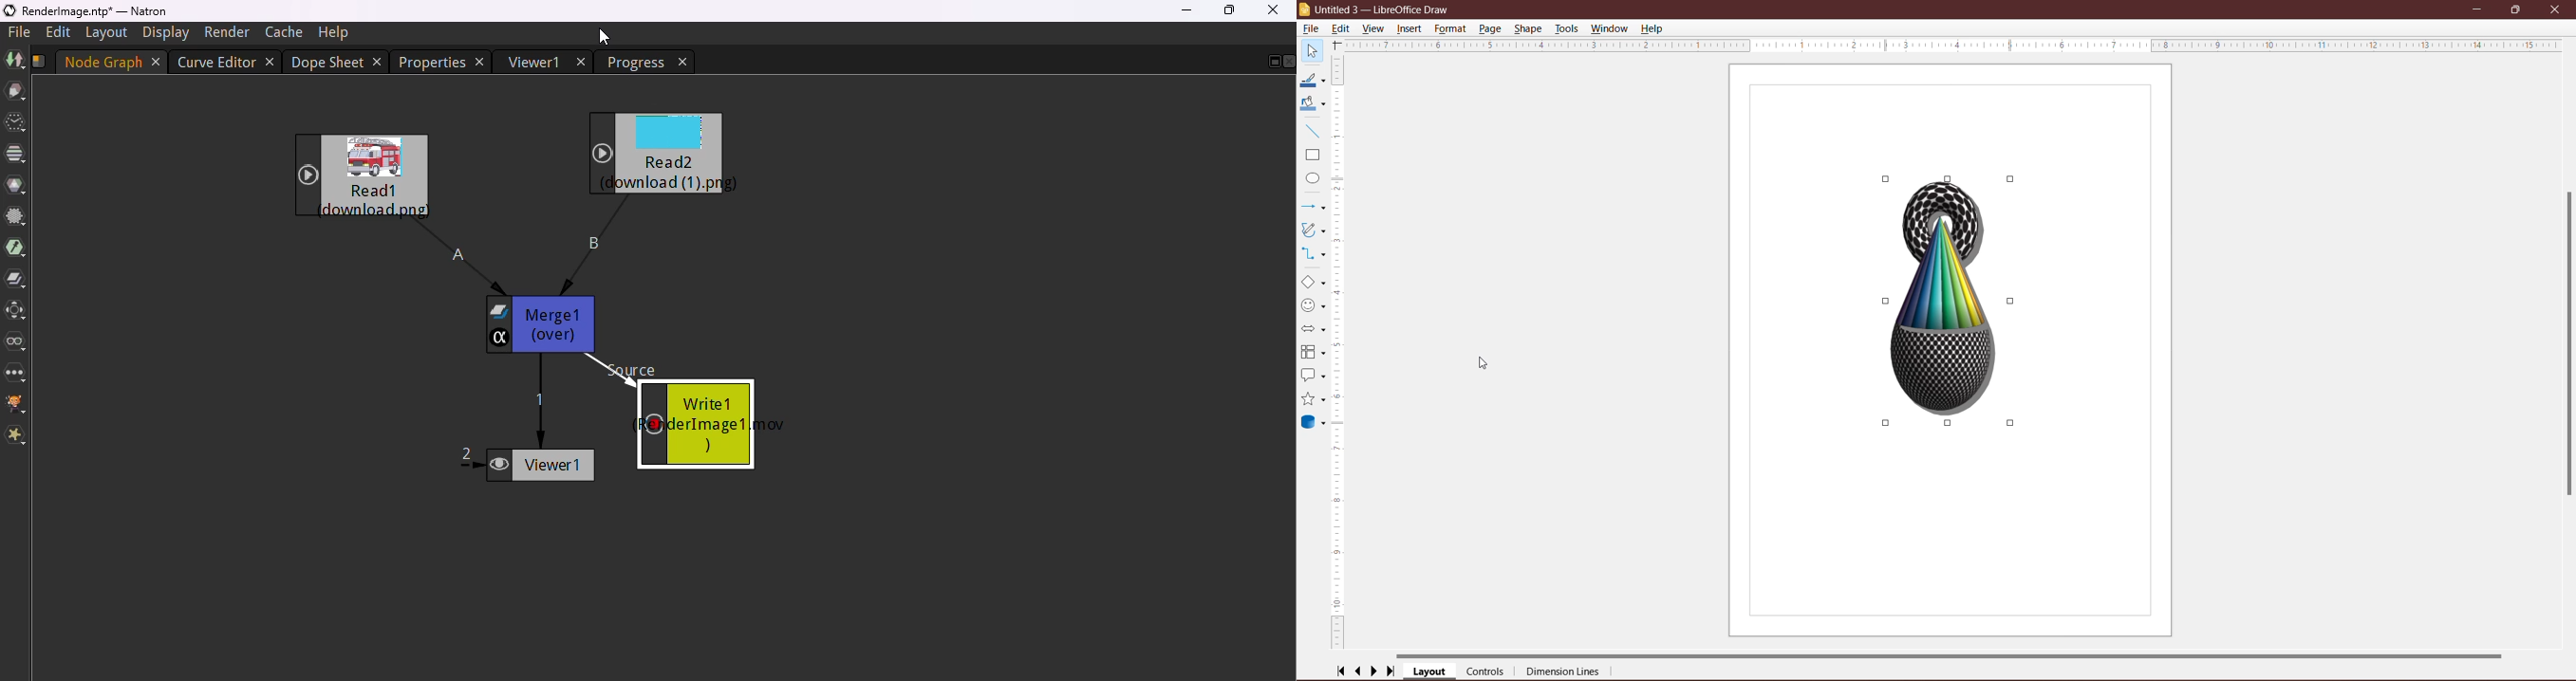  What do you see at coordinates (1313, 352) in the screenshot?
I see `Flowchart` at bounding box center [1313, 352].